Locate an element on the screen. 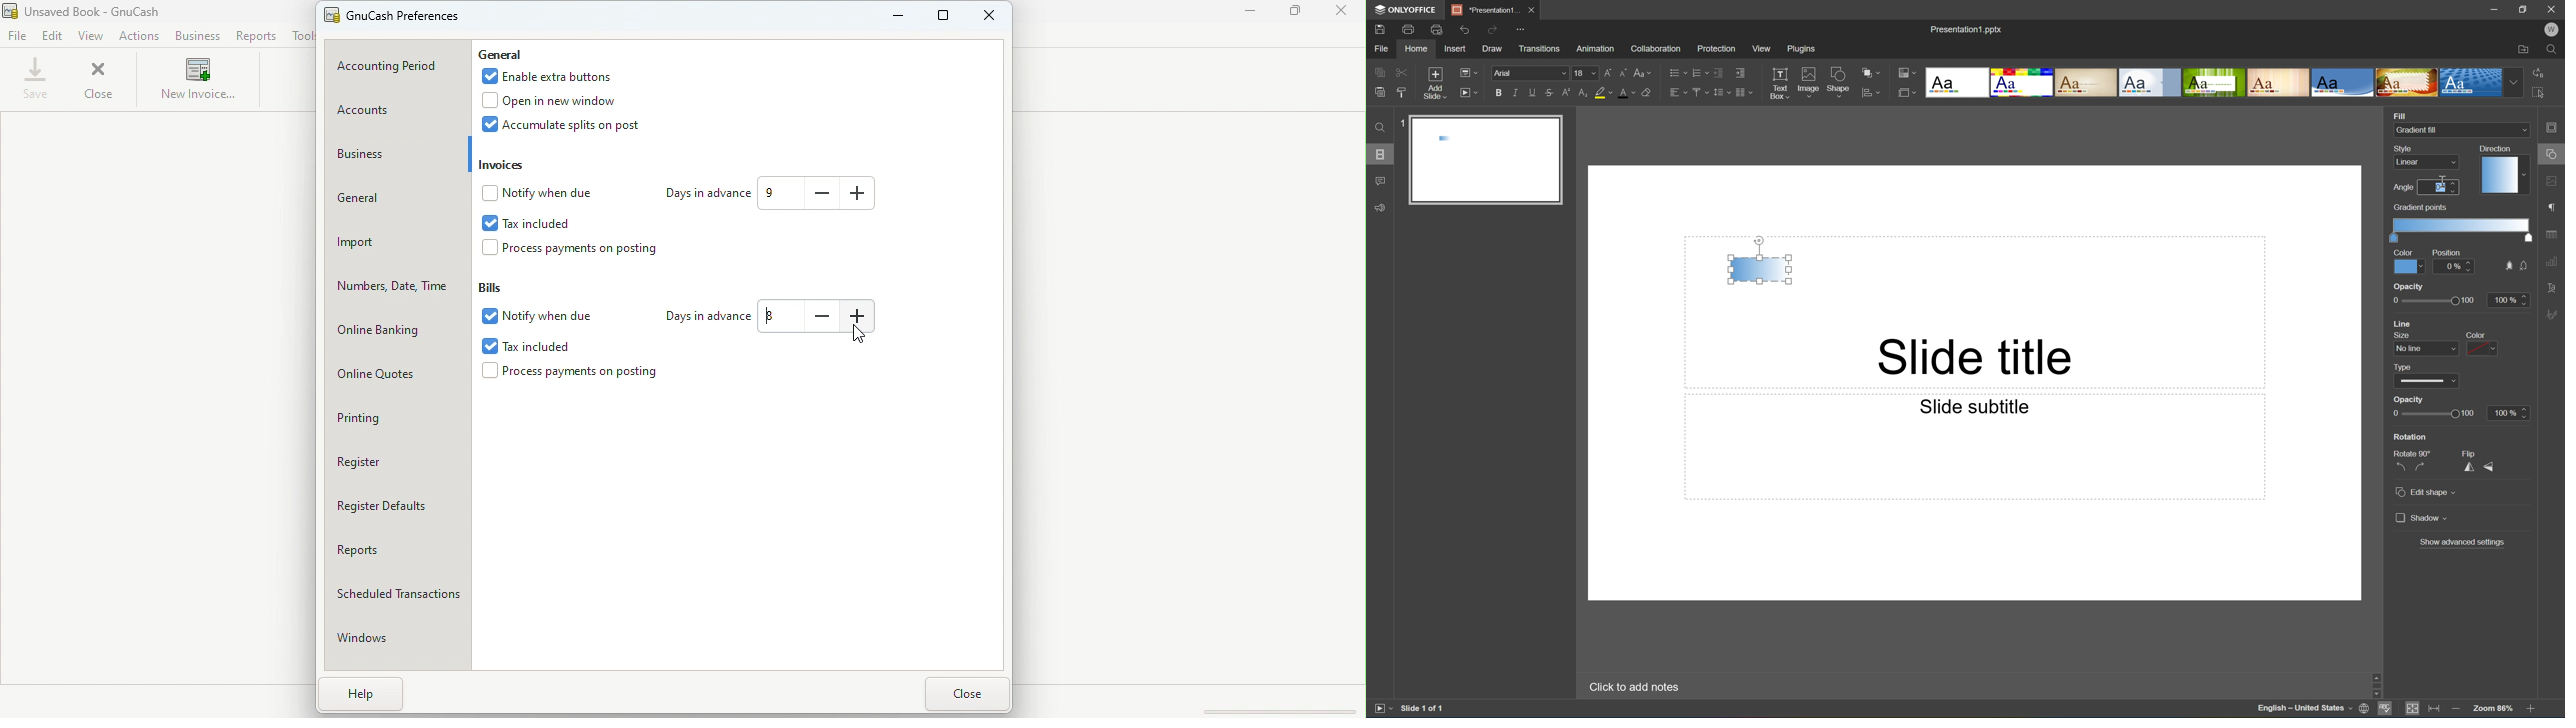 The height and width of the screenshot is (728, 2576). Bullets is located at coordinates (1676, 71).